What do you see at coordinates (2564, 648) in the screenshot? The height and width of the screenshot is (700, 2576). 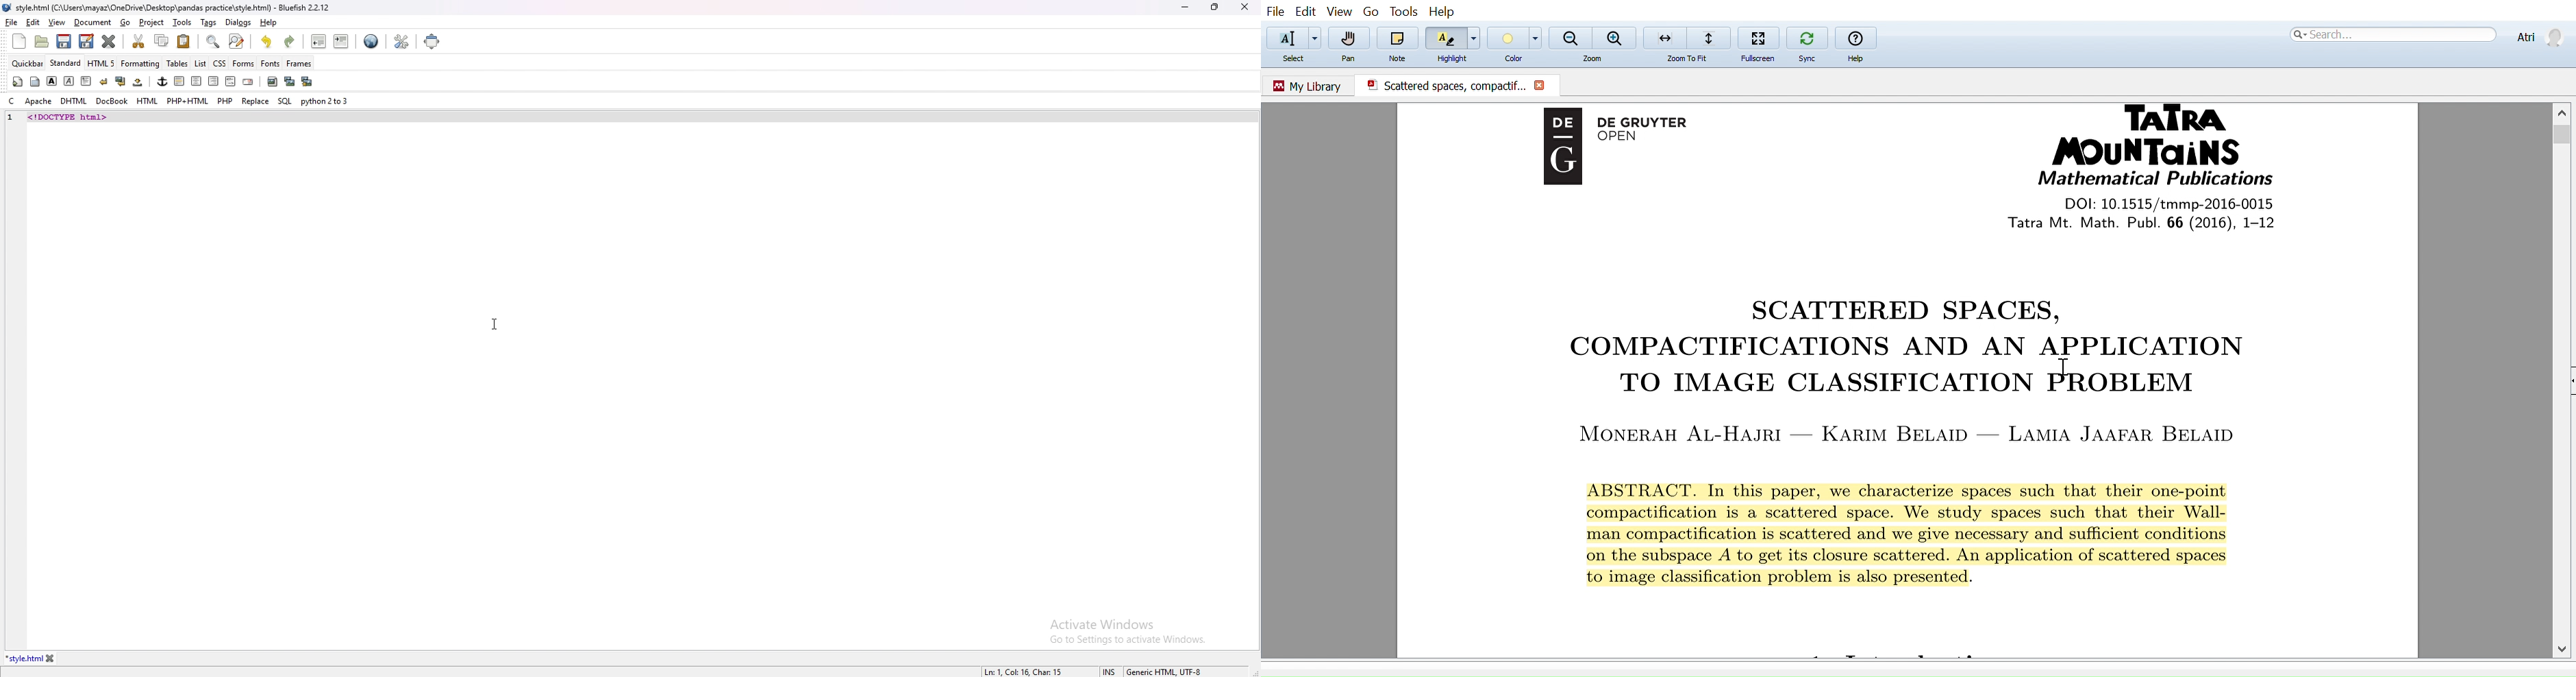 I see `Move down` at bounding box center [2564, 648].